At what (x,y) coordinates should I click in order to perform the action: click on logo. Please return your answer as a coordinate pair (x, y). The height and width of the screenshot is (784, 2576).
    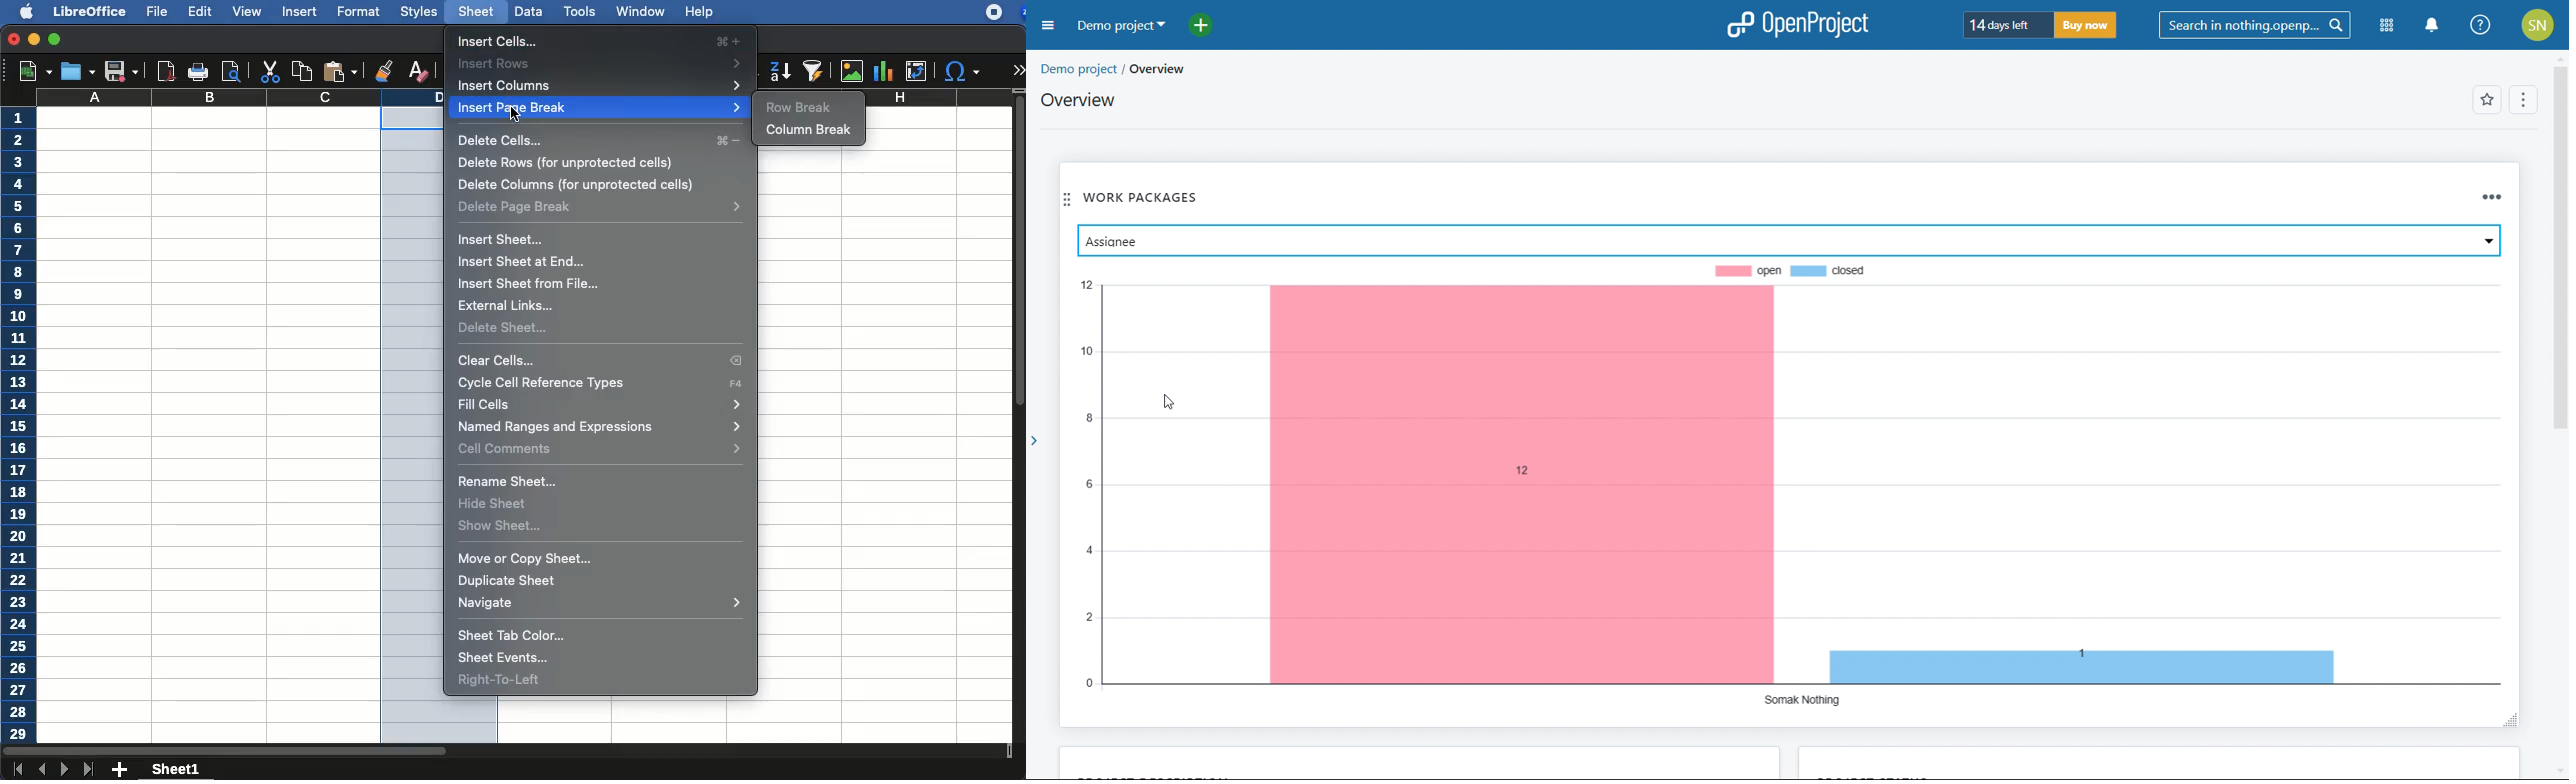
    Looking at the image, I should click on (1798, 24).